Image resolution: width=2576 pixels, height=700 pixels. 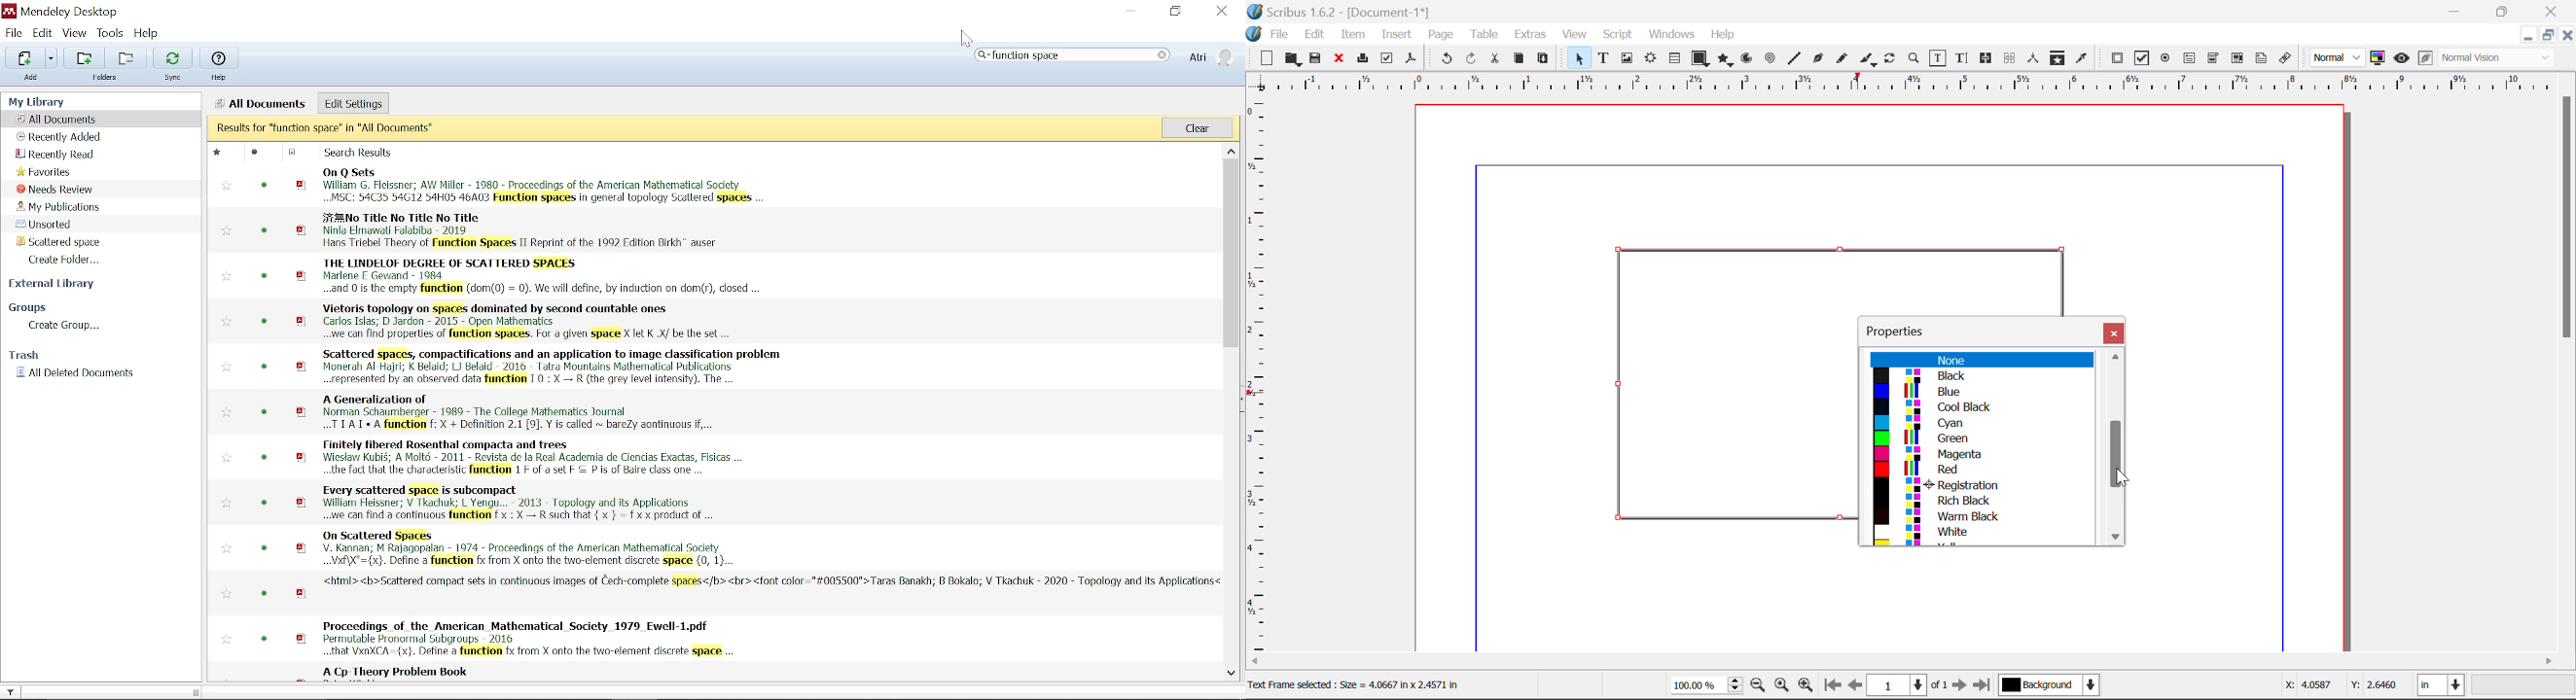 What do you see at coordinates (1444, 59) in the screenshot?
I see `Undo` at bounding box center [1444, 59].